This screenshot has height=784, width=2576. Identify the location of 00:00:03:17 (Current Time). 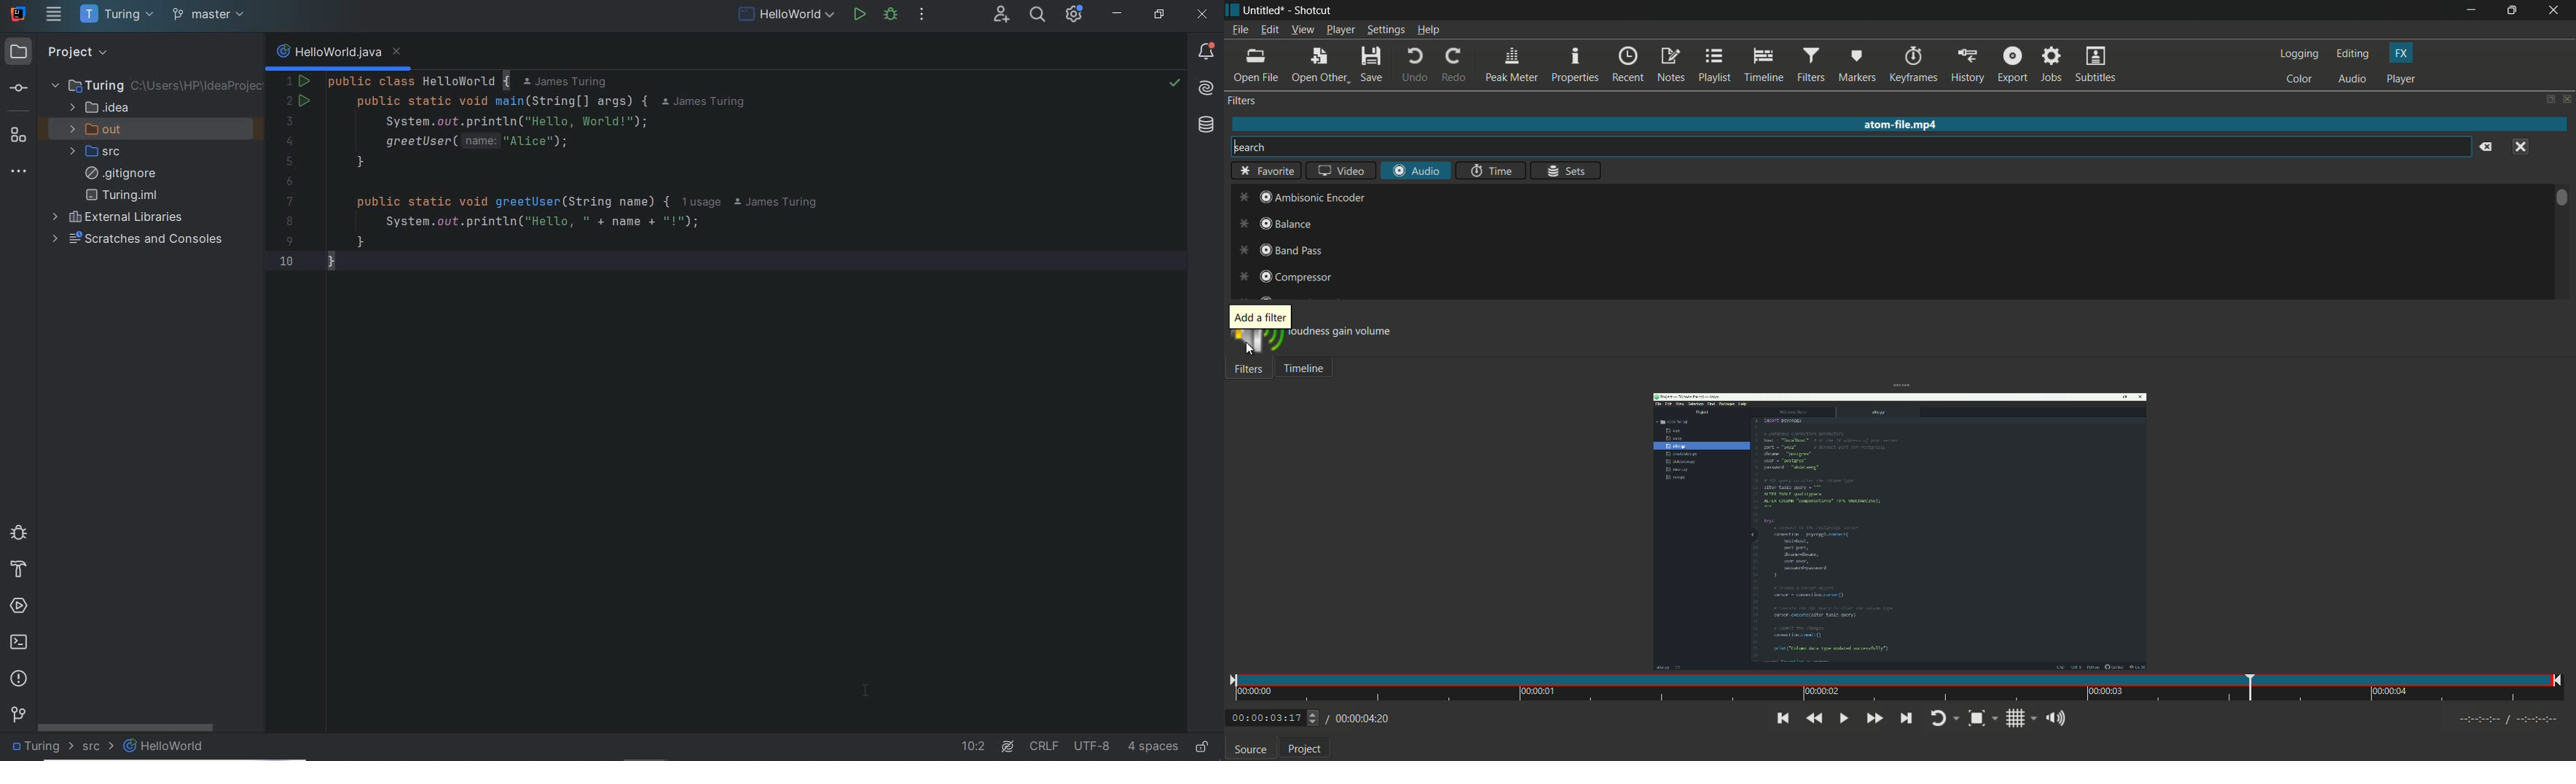
(1275, 719).